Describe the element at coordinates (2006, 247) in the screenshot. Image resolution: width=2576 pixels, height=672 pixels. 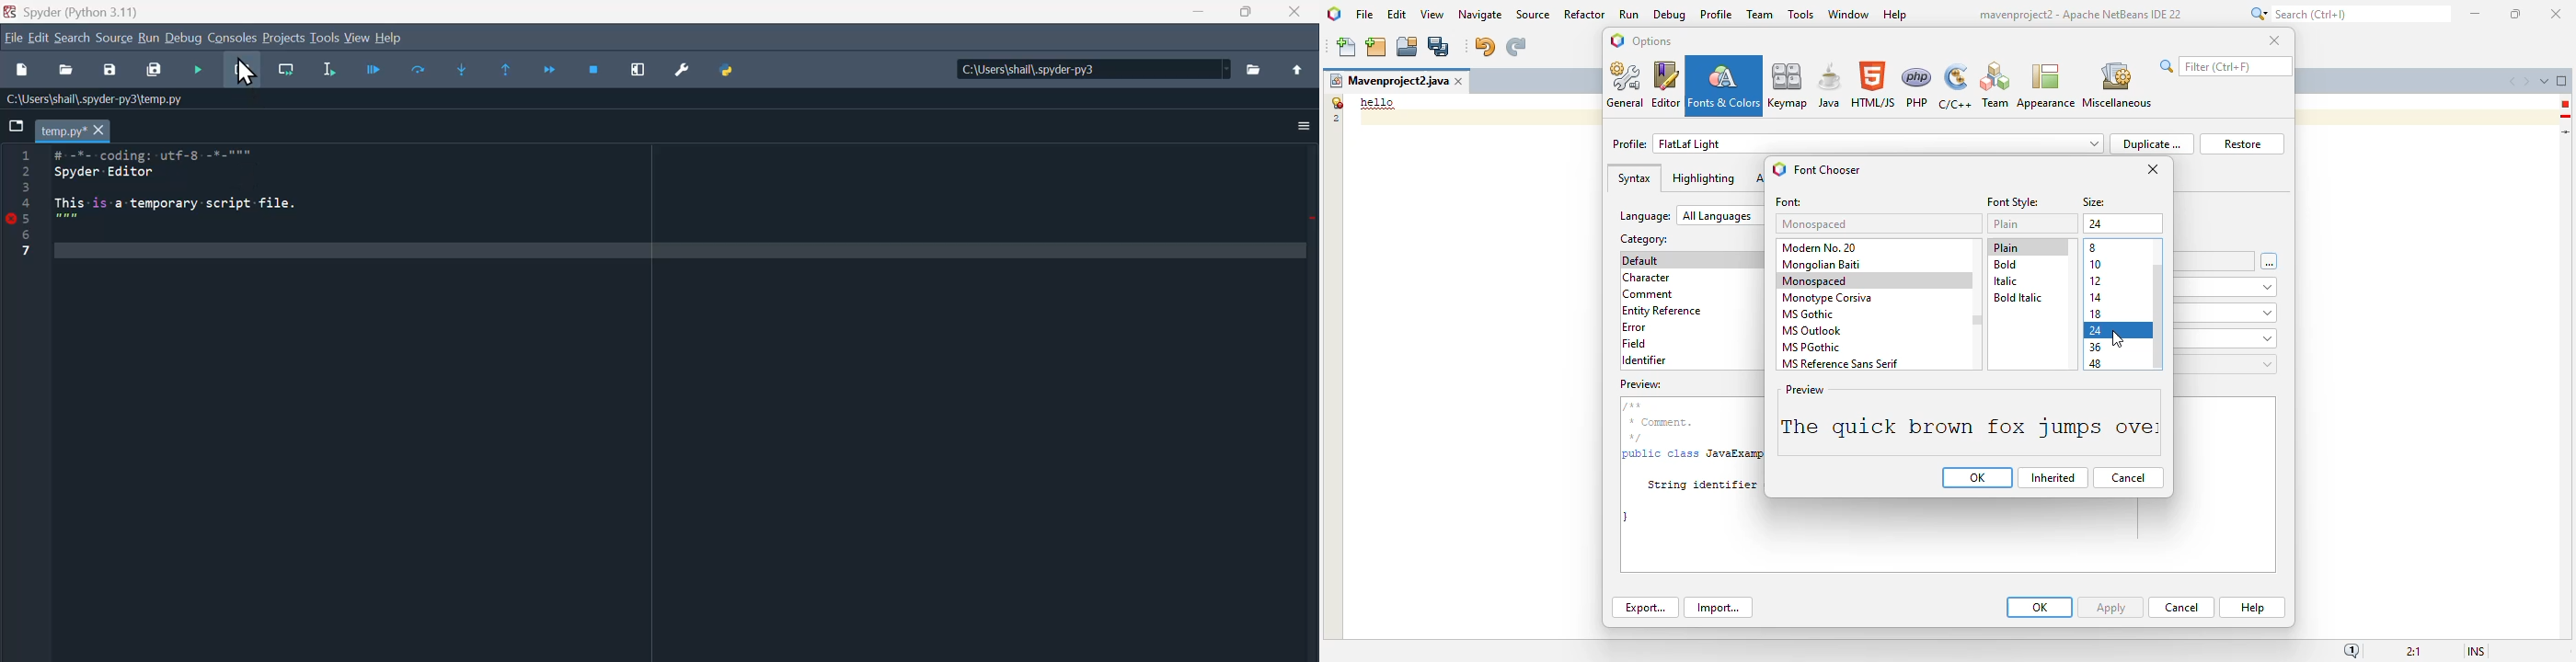
I see `plain` at that location.